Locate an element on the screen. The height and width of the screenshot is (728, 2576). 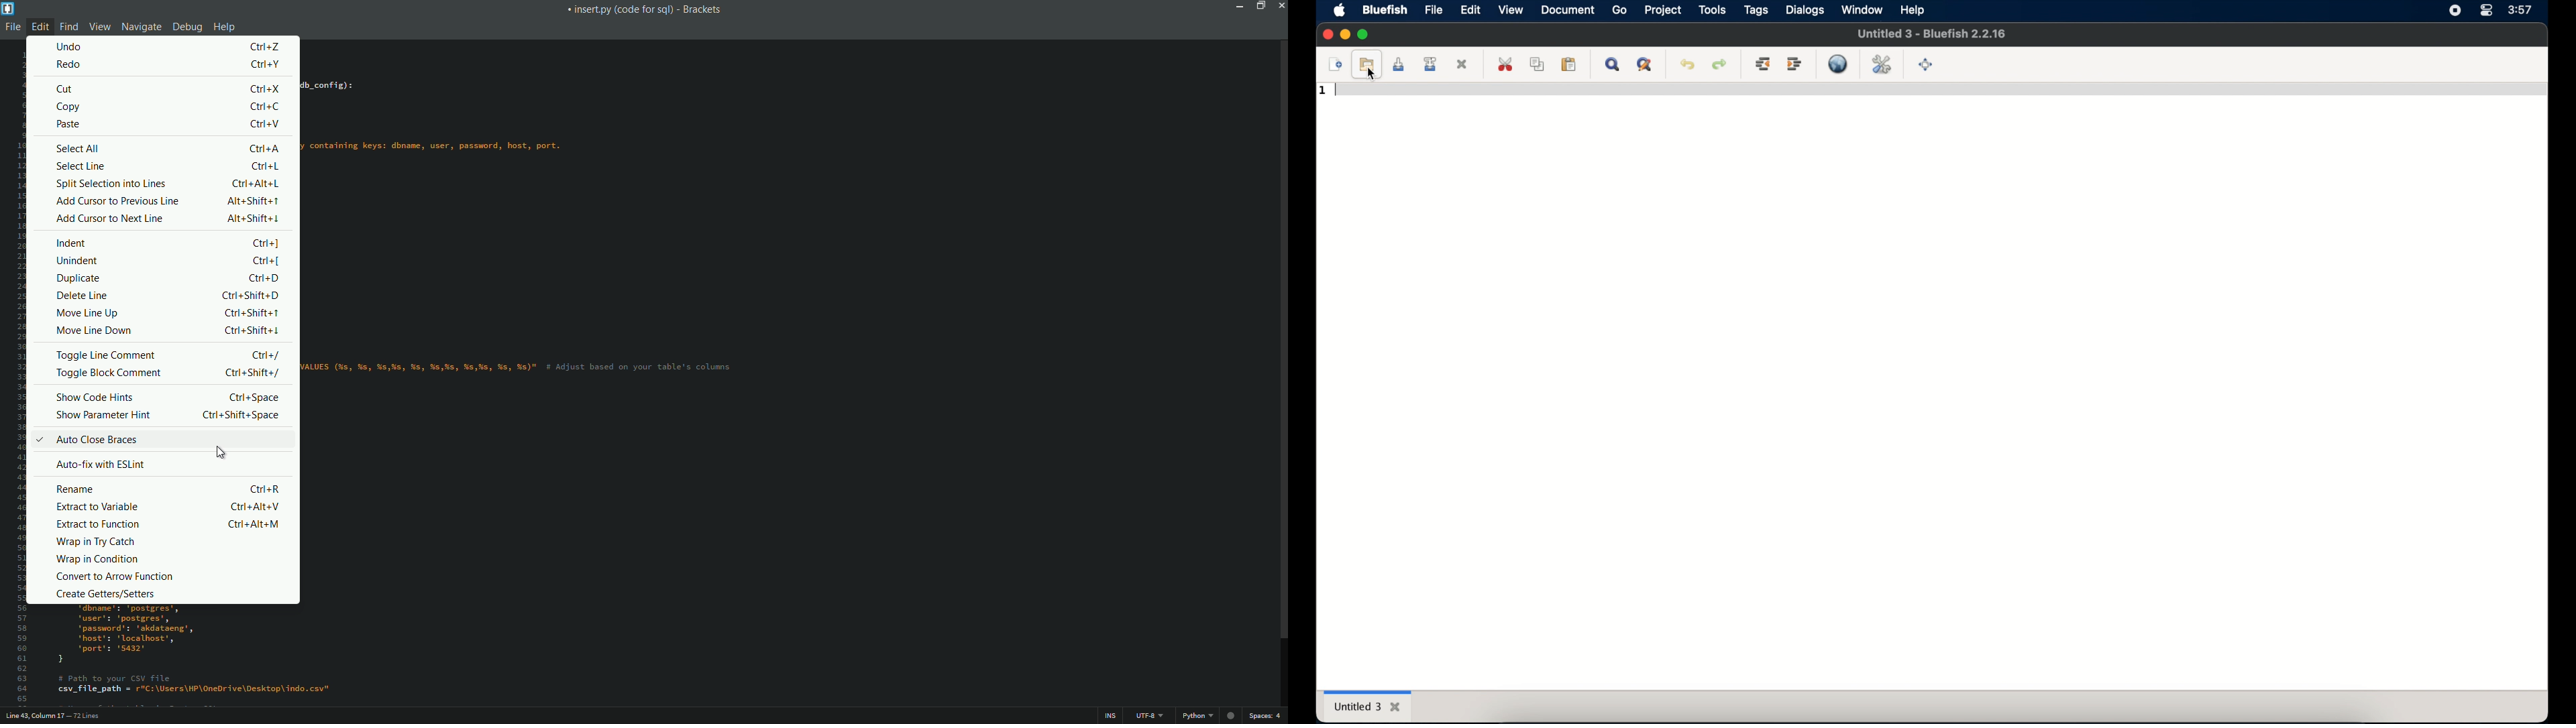
Untitied 3 - Bluefish 2.2.16 is located at coordinates (1933, 34).